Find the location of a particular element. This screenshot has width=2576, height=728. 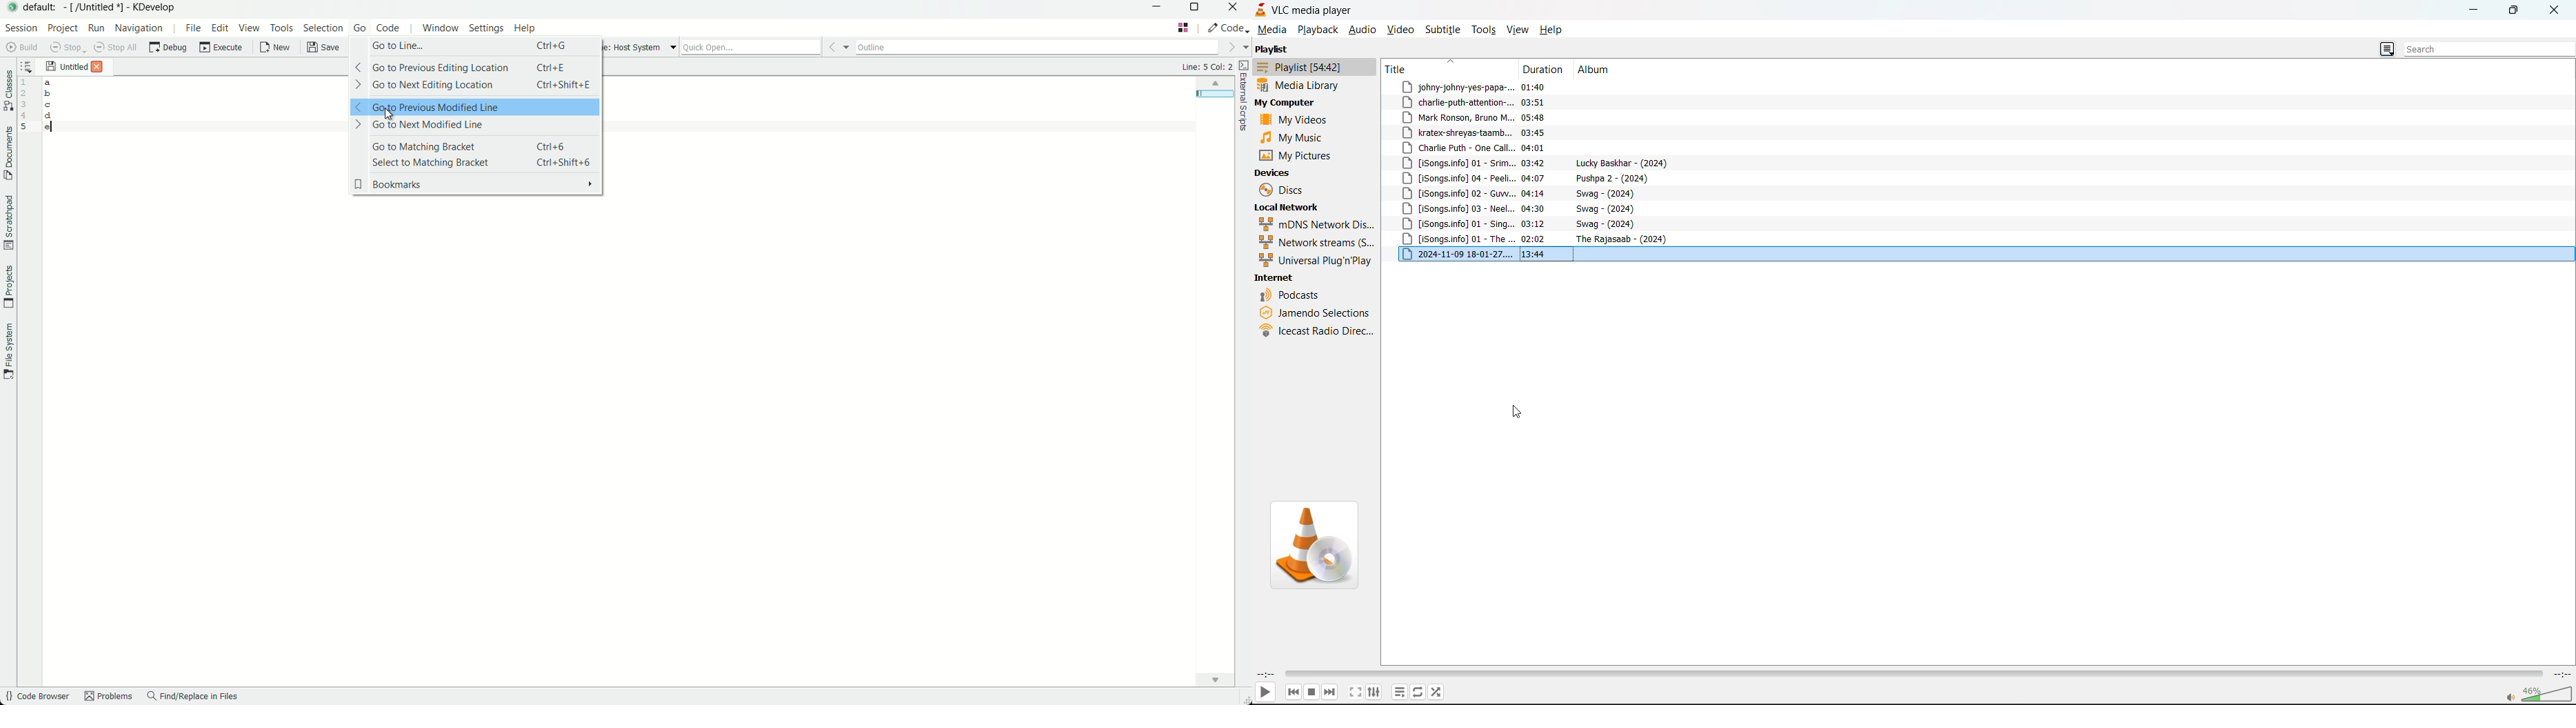

podcasts is located at coordinates (1291, 296).